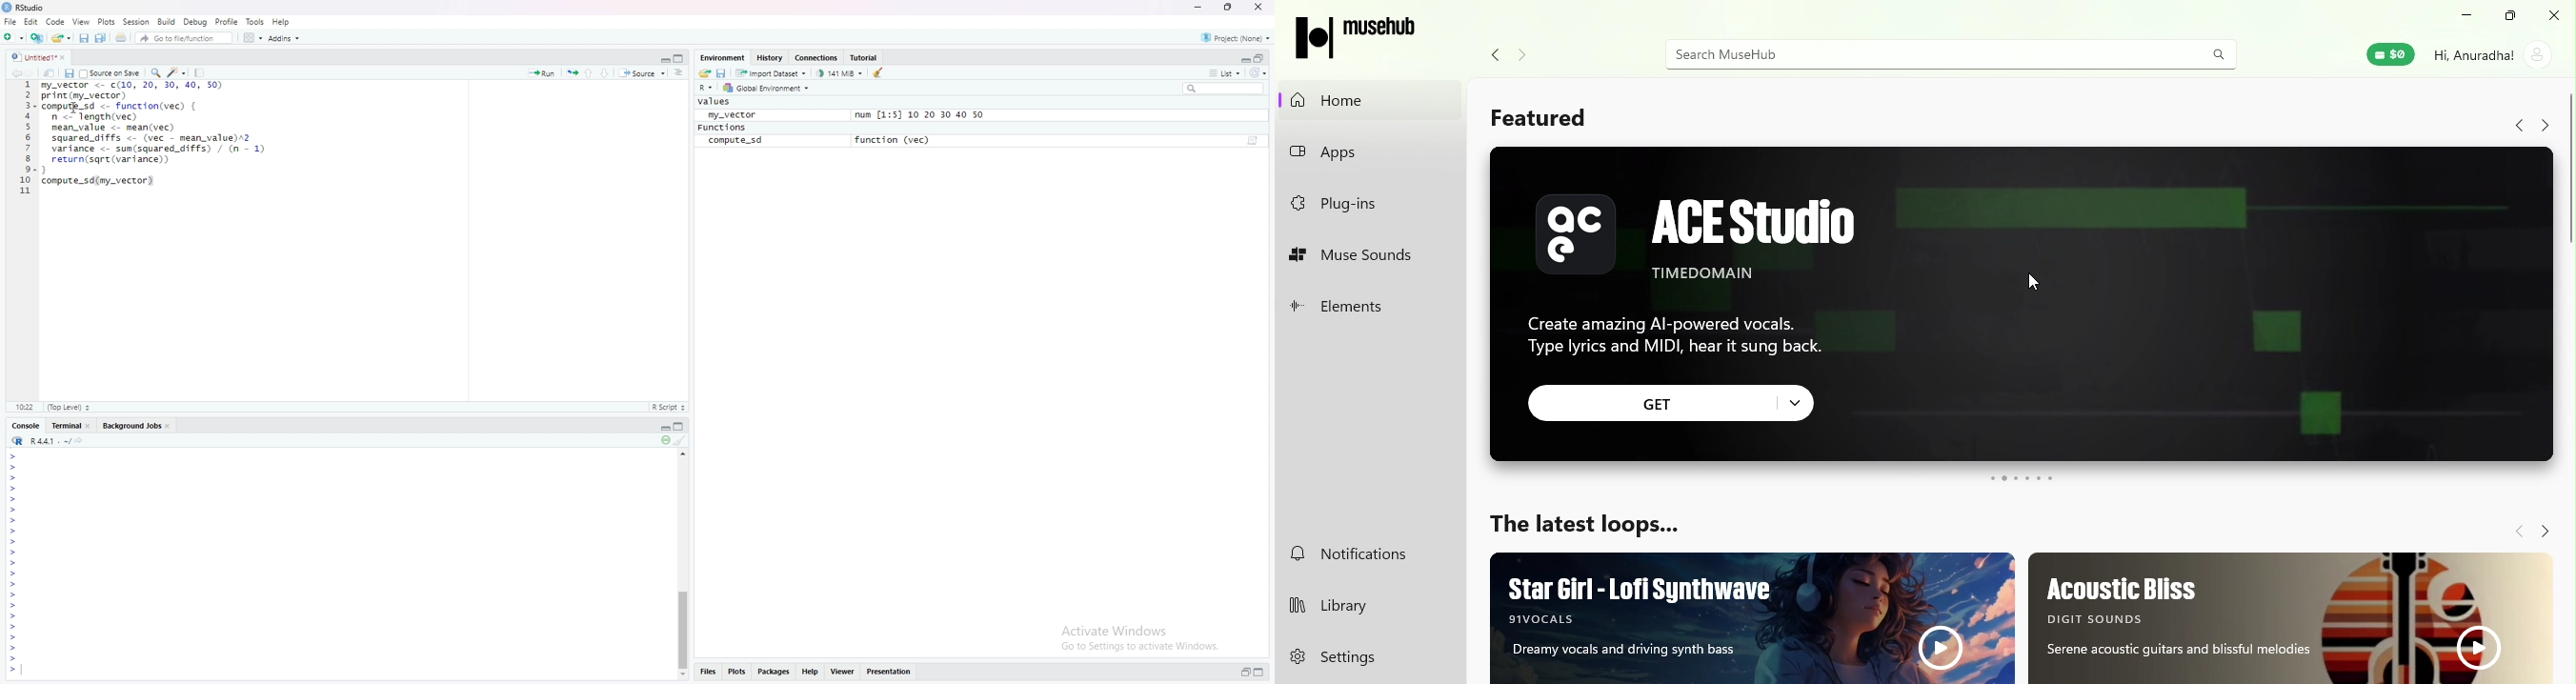 This screenshot has height=700, width=2576. What do you see at coordinates (52, 72) in the screenshot?
I see `Show in new window` at bounding box center [52, 72].